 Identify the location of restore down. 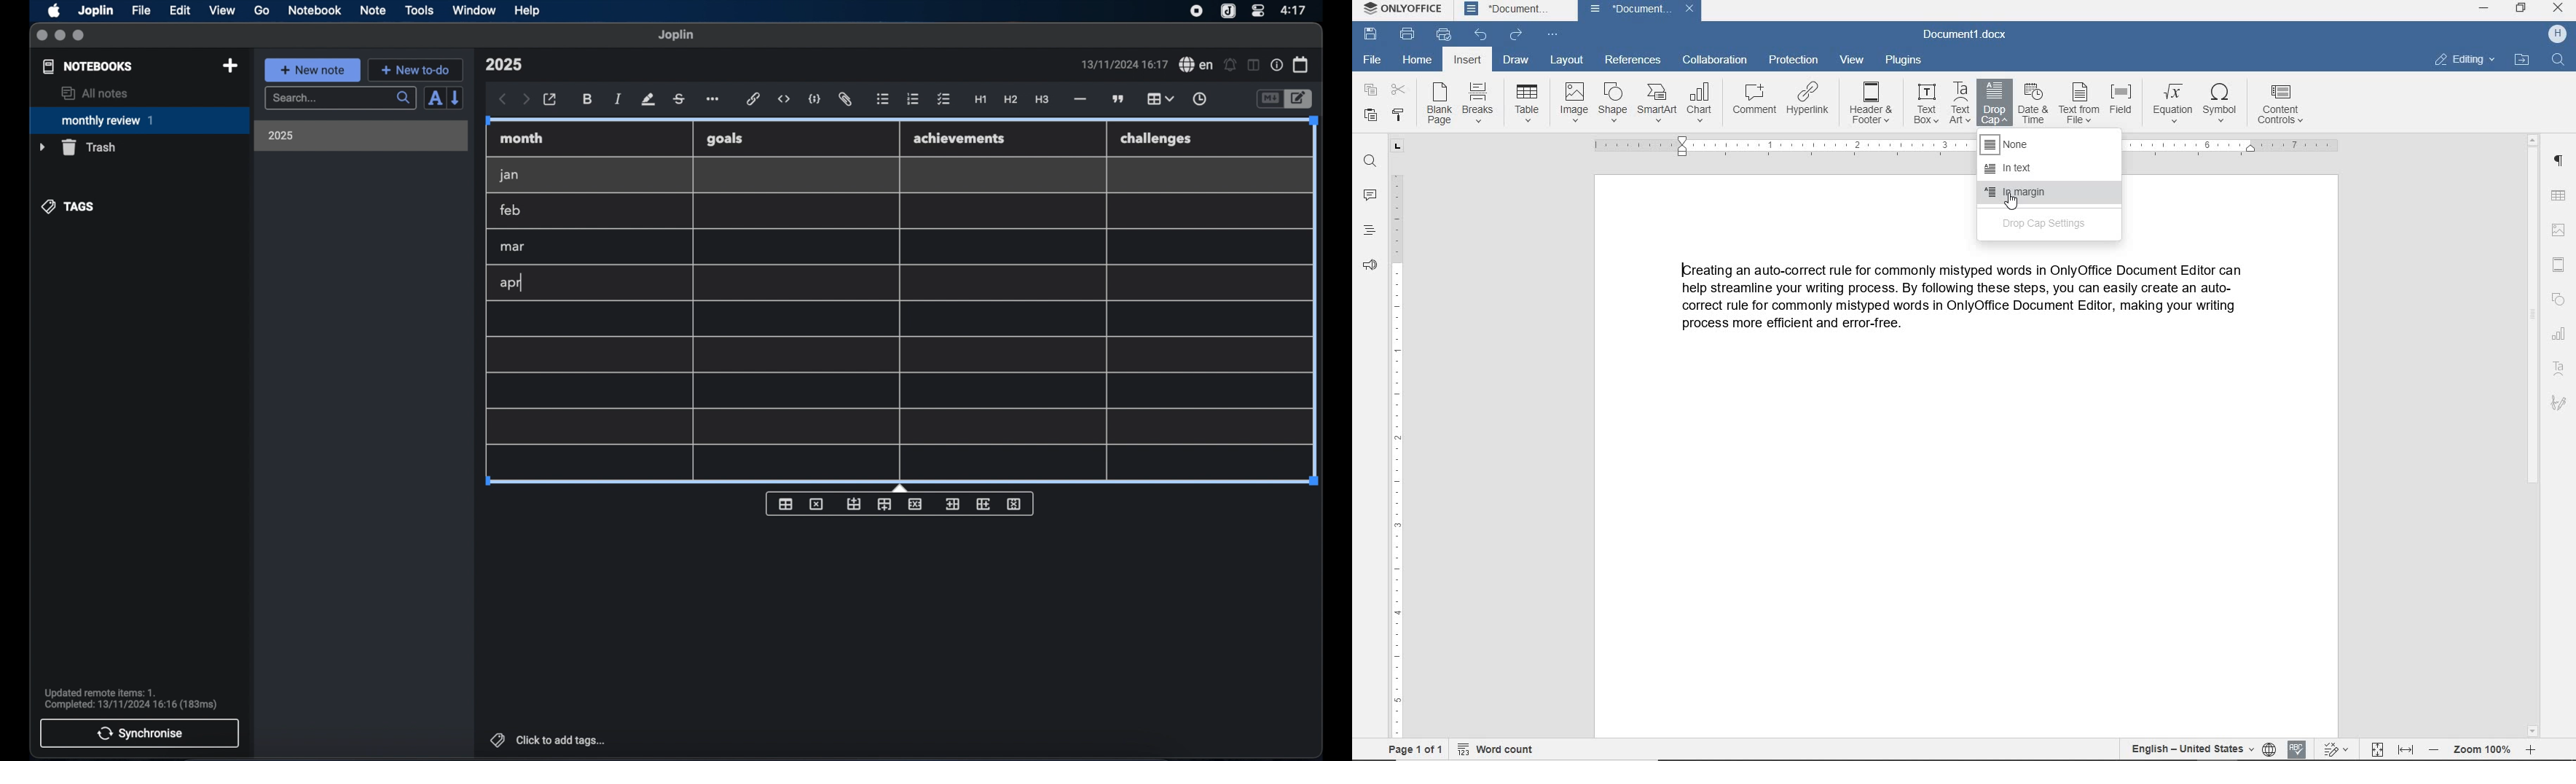
(2521, 9).